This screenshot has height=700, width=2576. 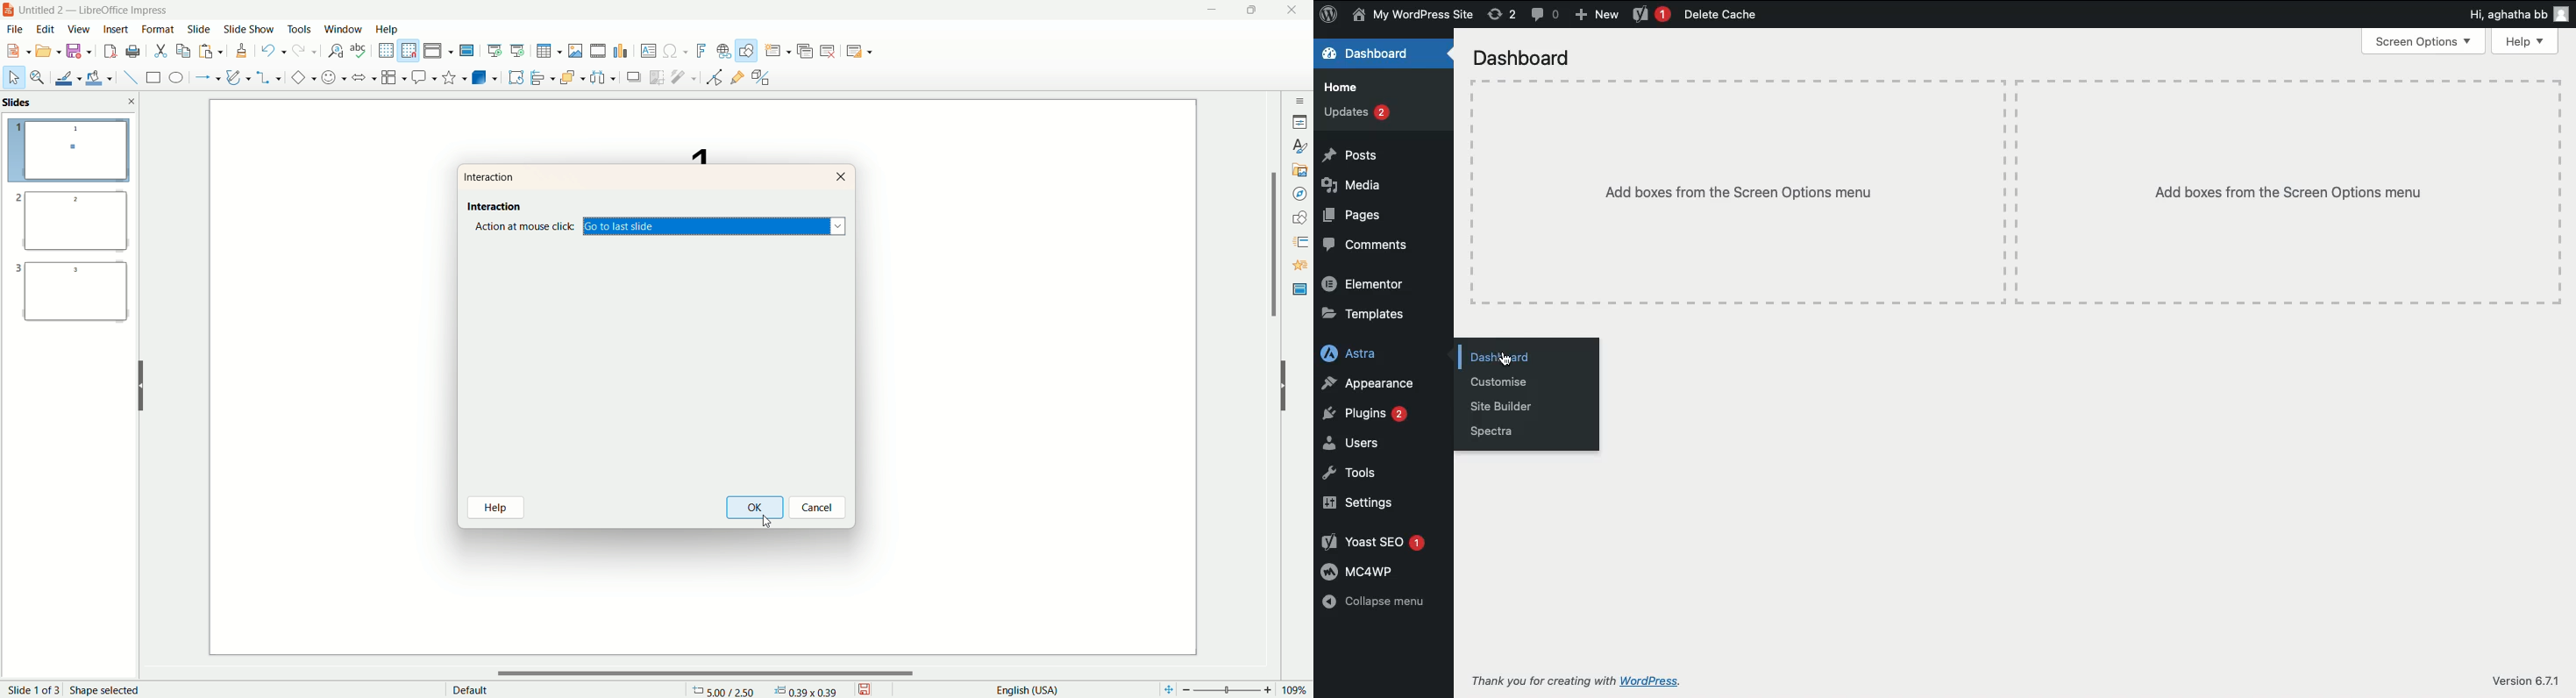 What do you see at coordinates (1290, 389) in the screenshot?
I see `hide` at bounding box center [1290, 389].